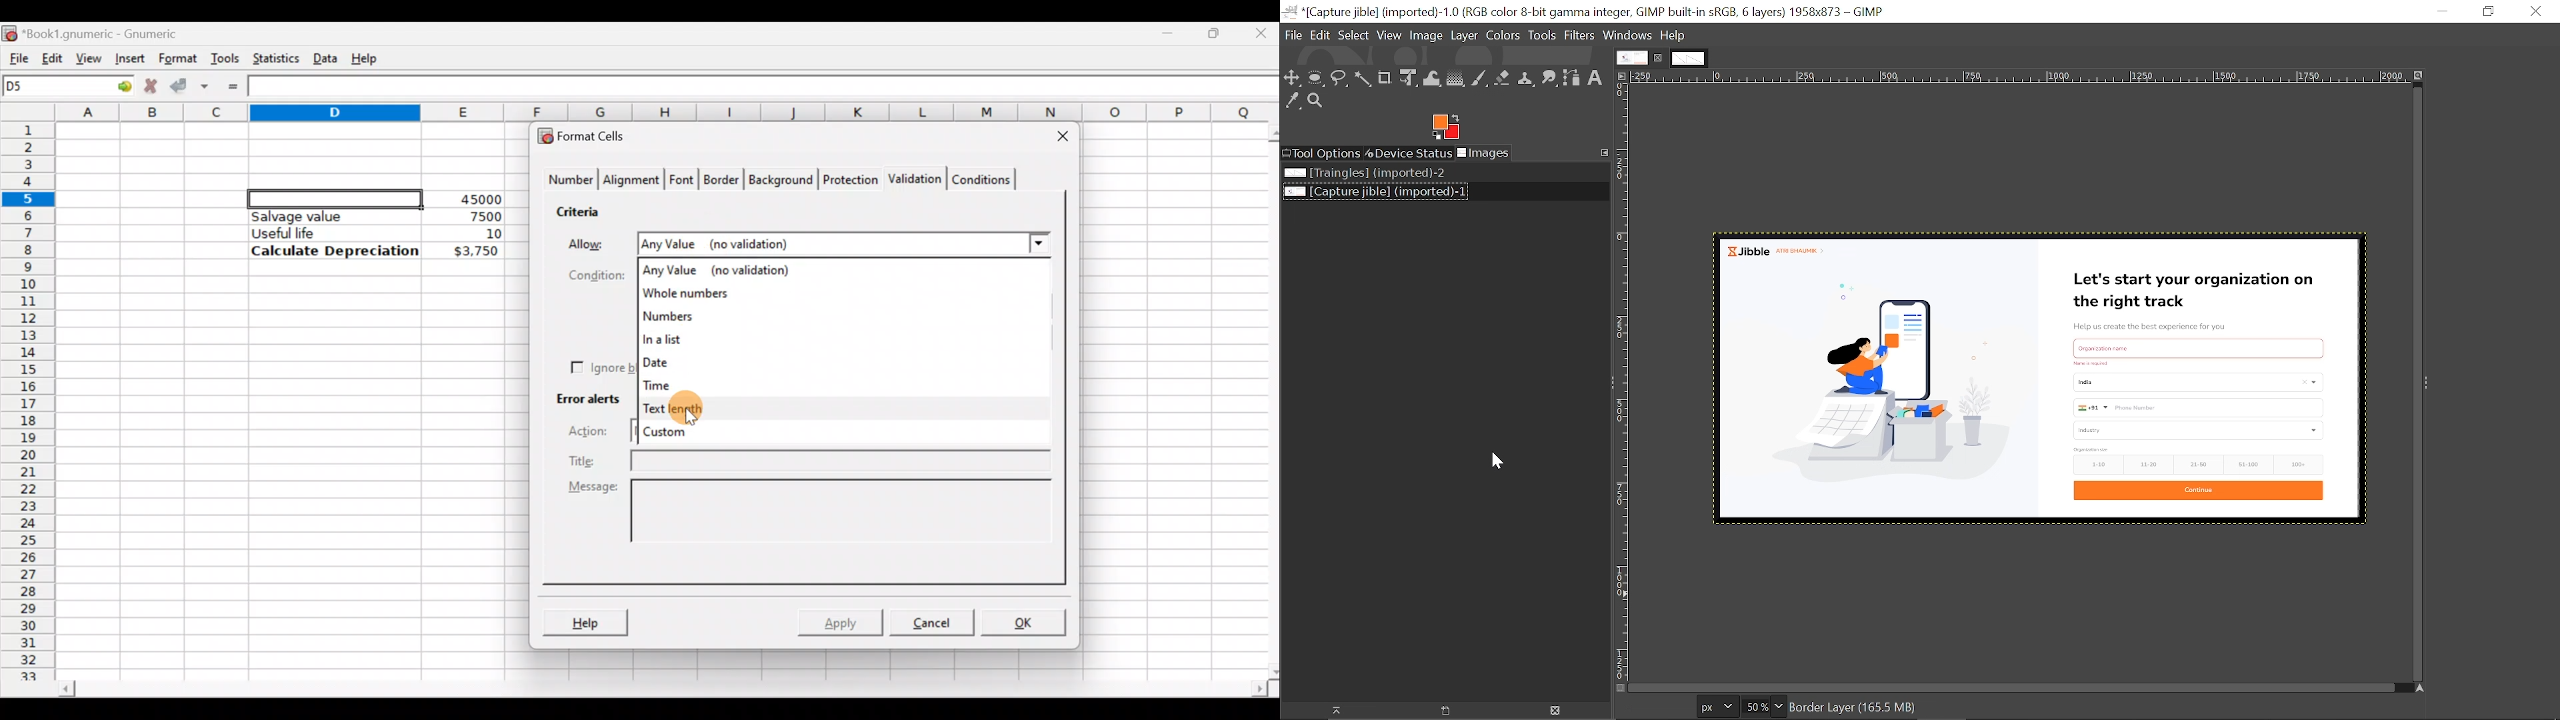 The height and width of the screenshot is (728, 2576). Describe the element at coordinates (2016, 689) in the screenshot. I see `Horizontal scrollbar` at that location.